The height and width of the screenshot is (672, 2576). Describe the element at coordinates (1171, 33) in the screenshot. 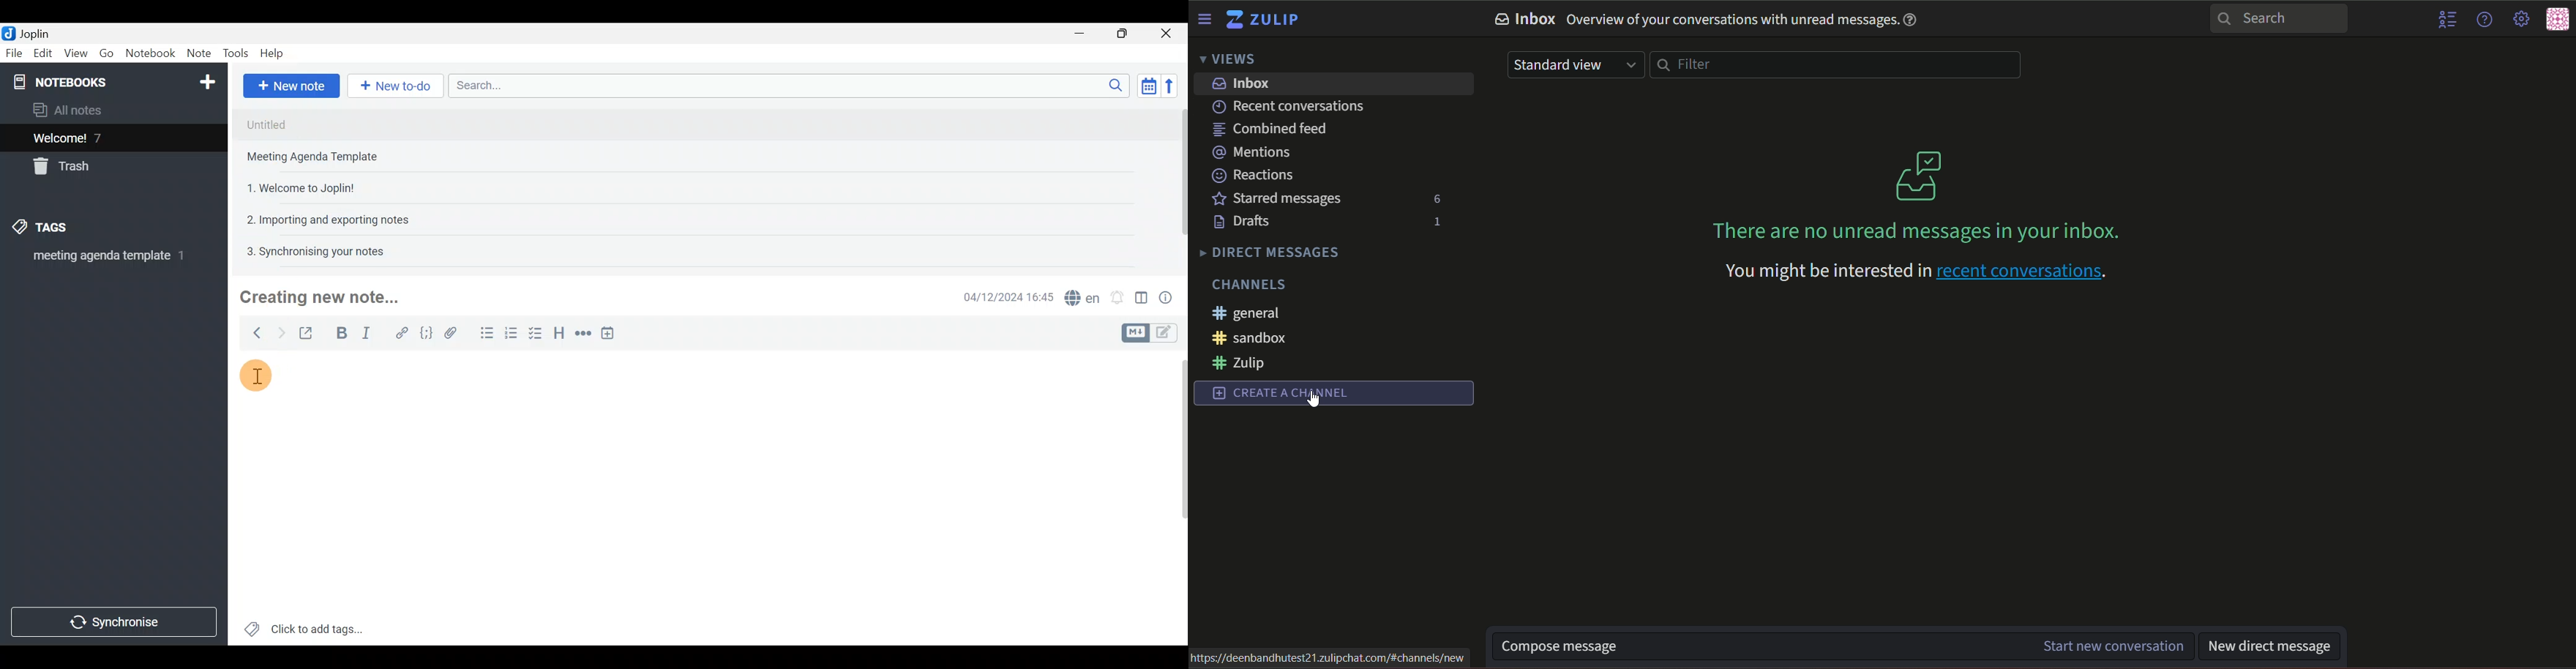

I see `Close` at that location.